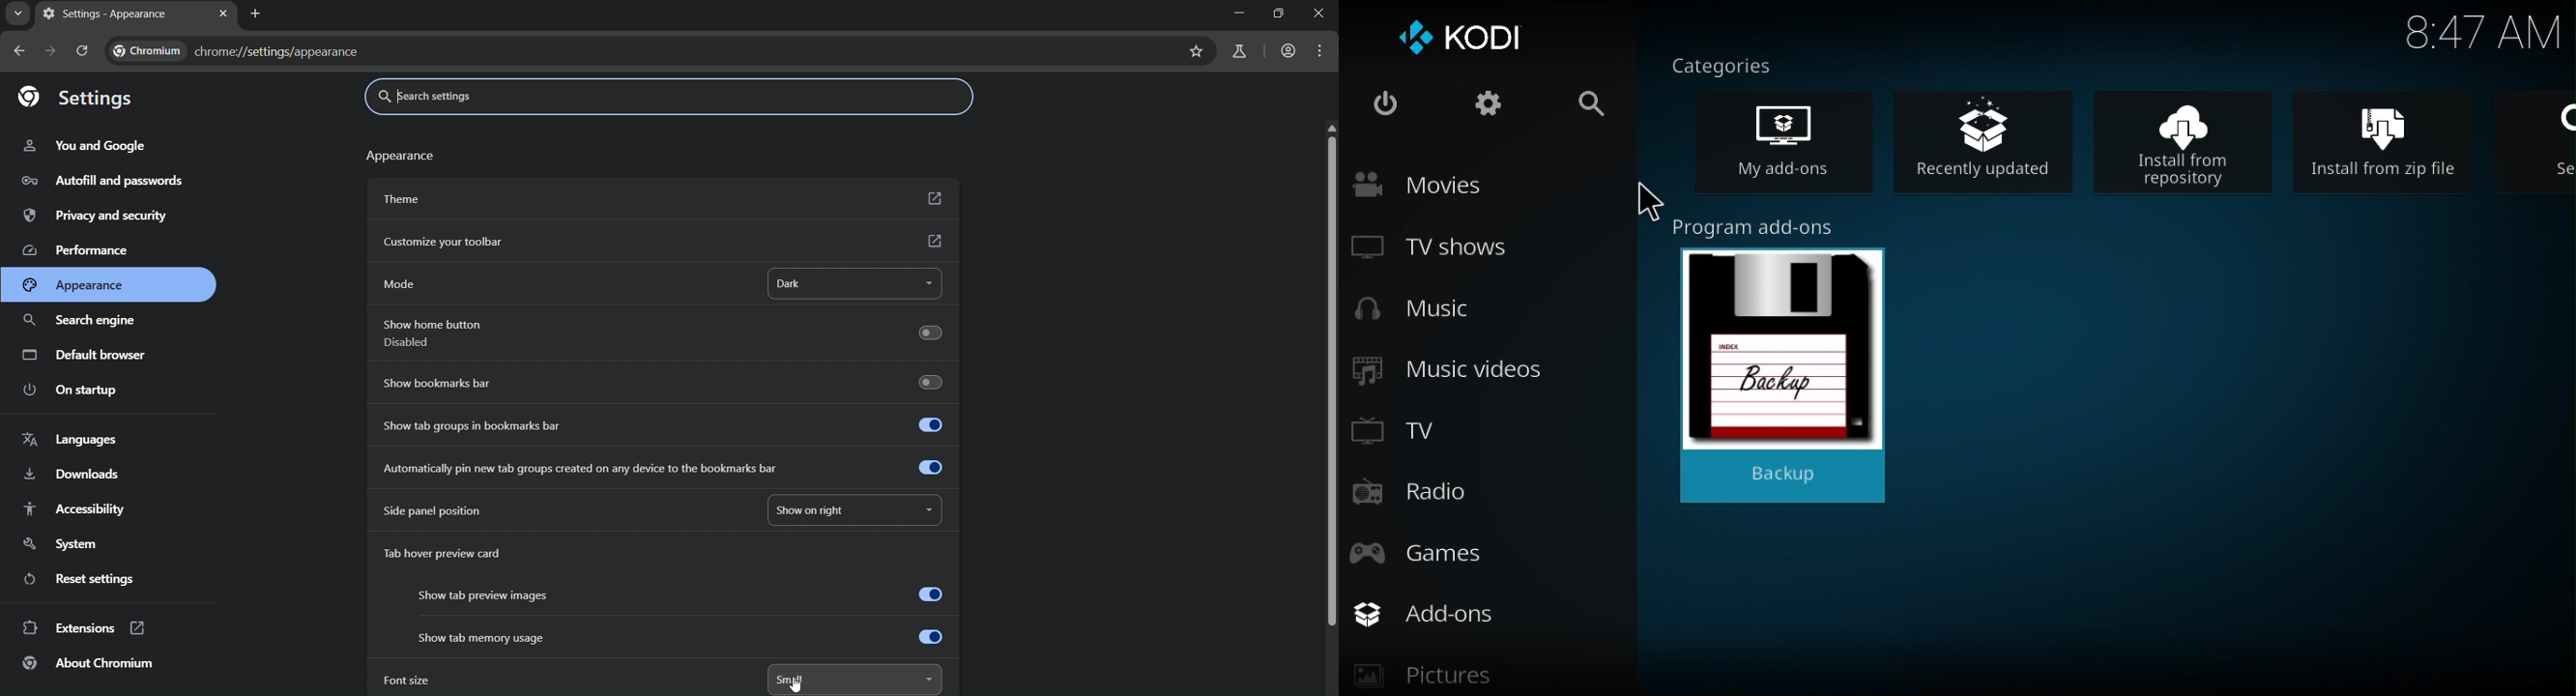 Image resolution: width=2576 pixels, height=700 pixels. Describe the element at coordinates (1385, 107) in the screenshot. I see `Power` at that location.